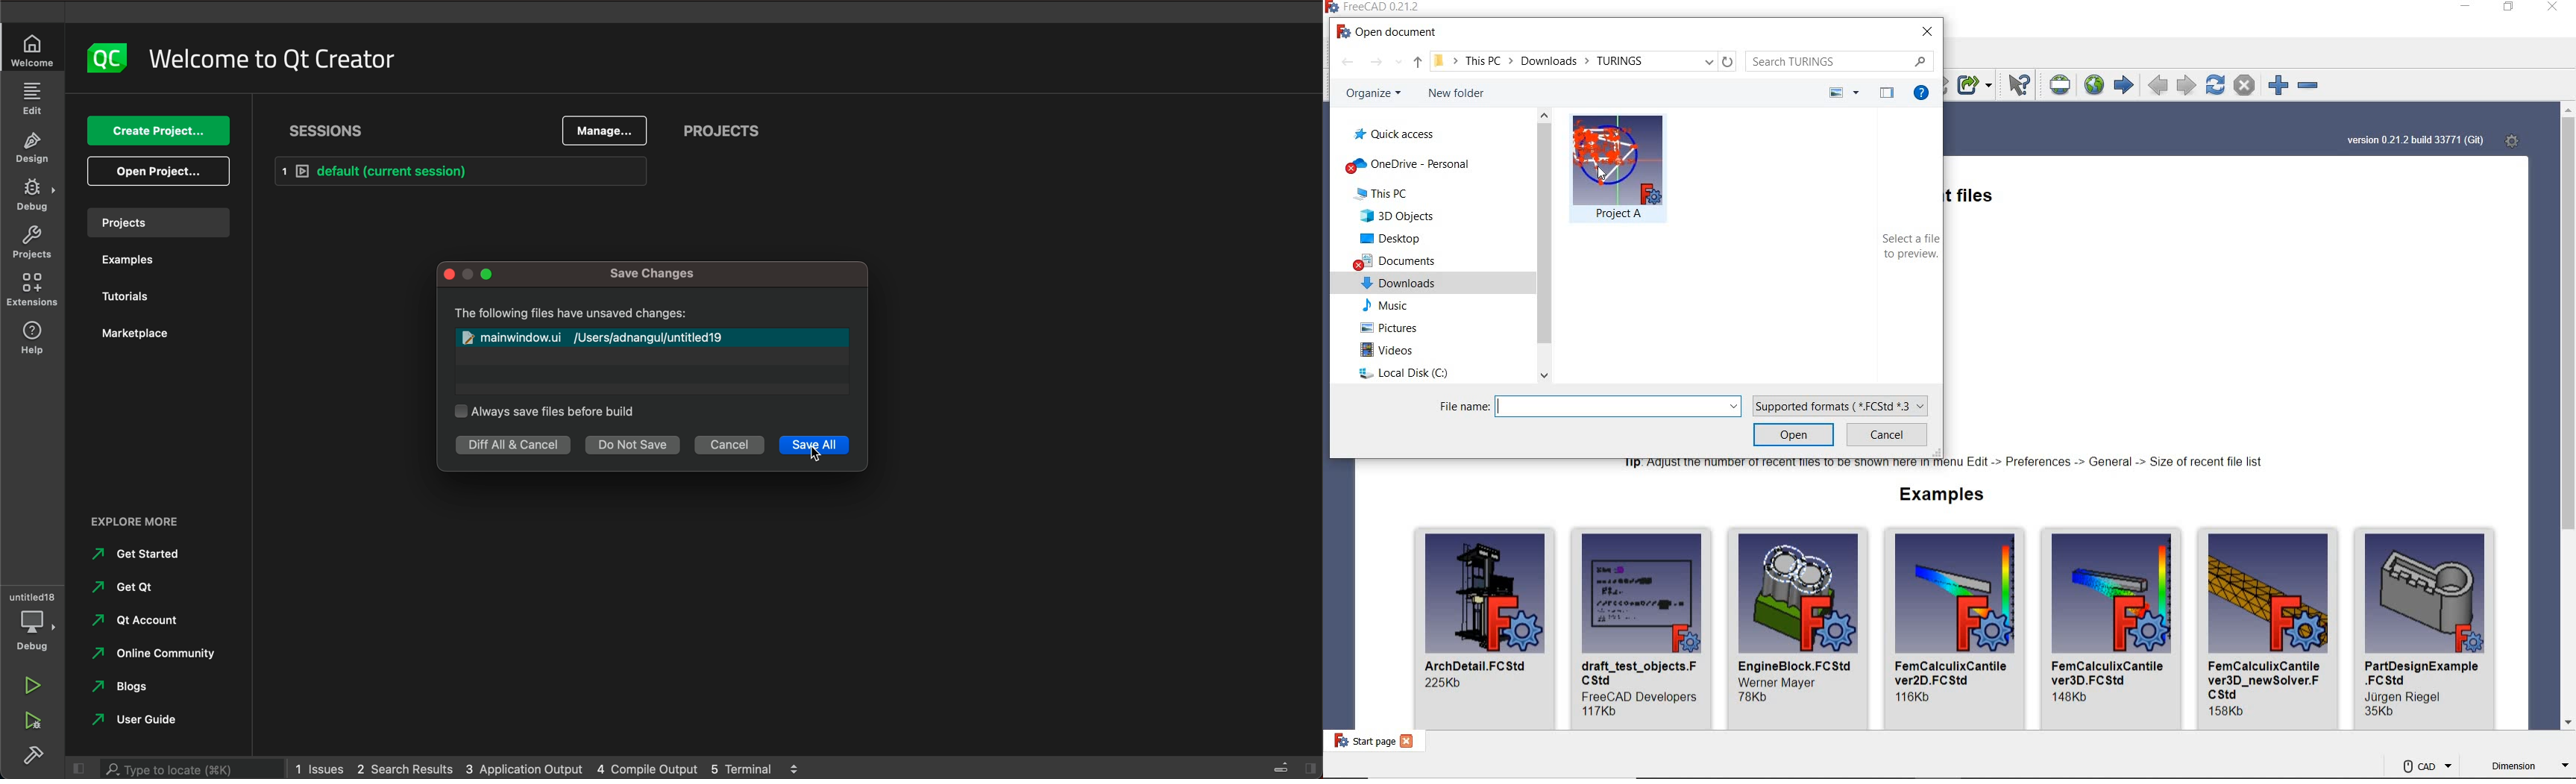 Image resolution: width=2576 pixels, height=784 pixels. I want to click on name, so click(1479, 665).